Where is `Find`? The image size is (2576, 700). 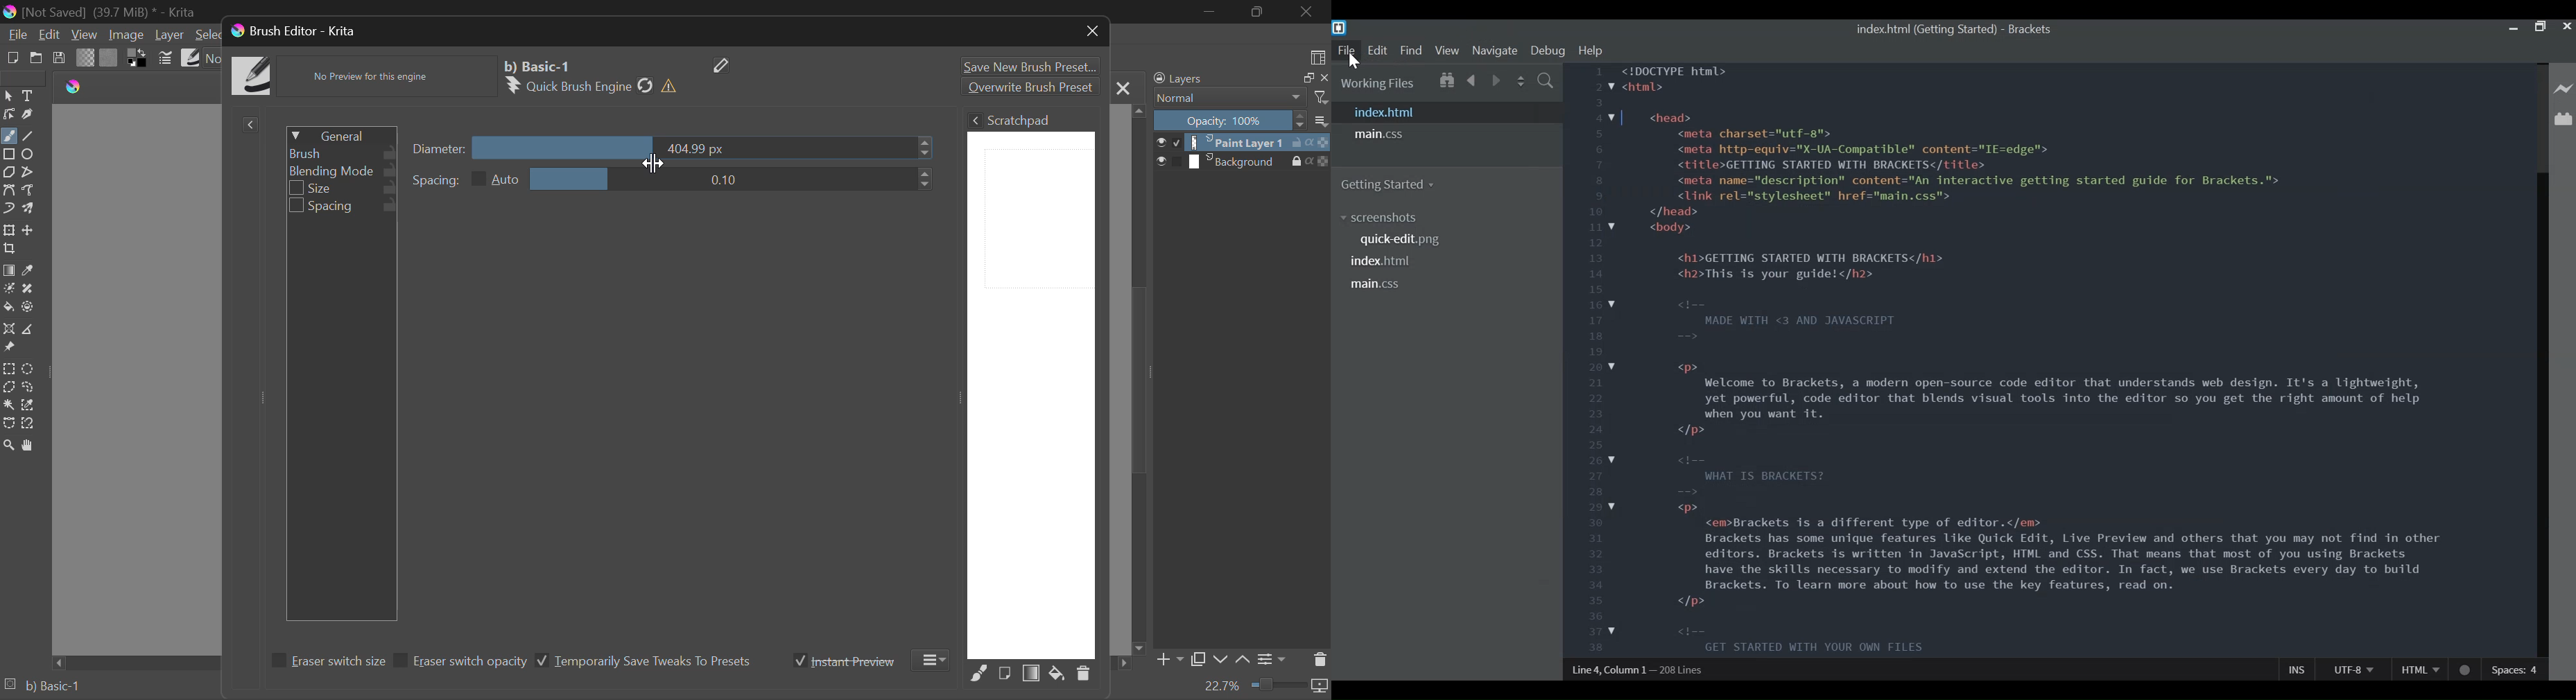
Find is located at coordinates (1412, 50).